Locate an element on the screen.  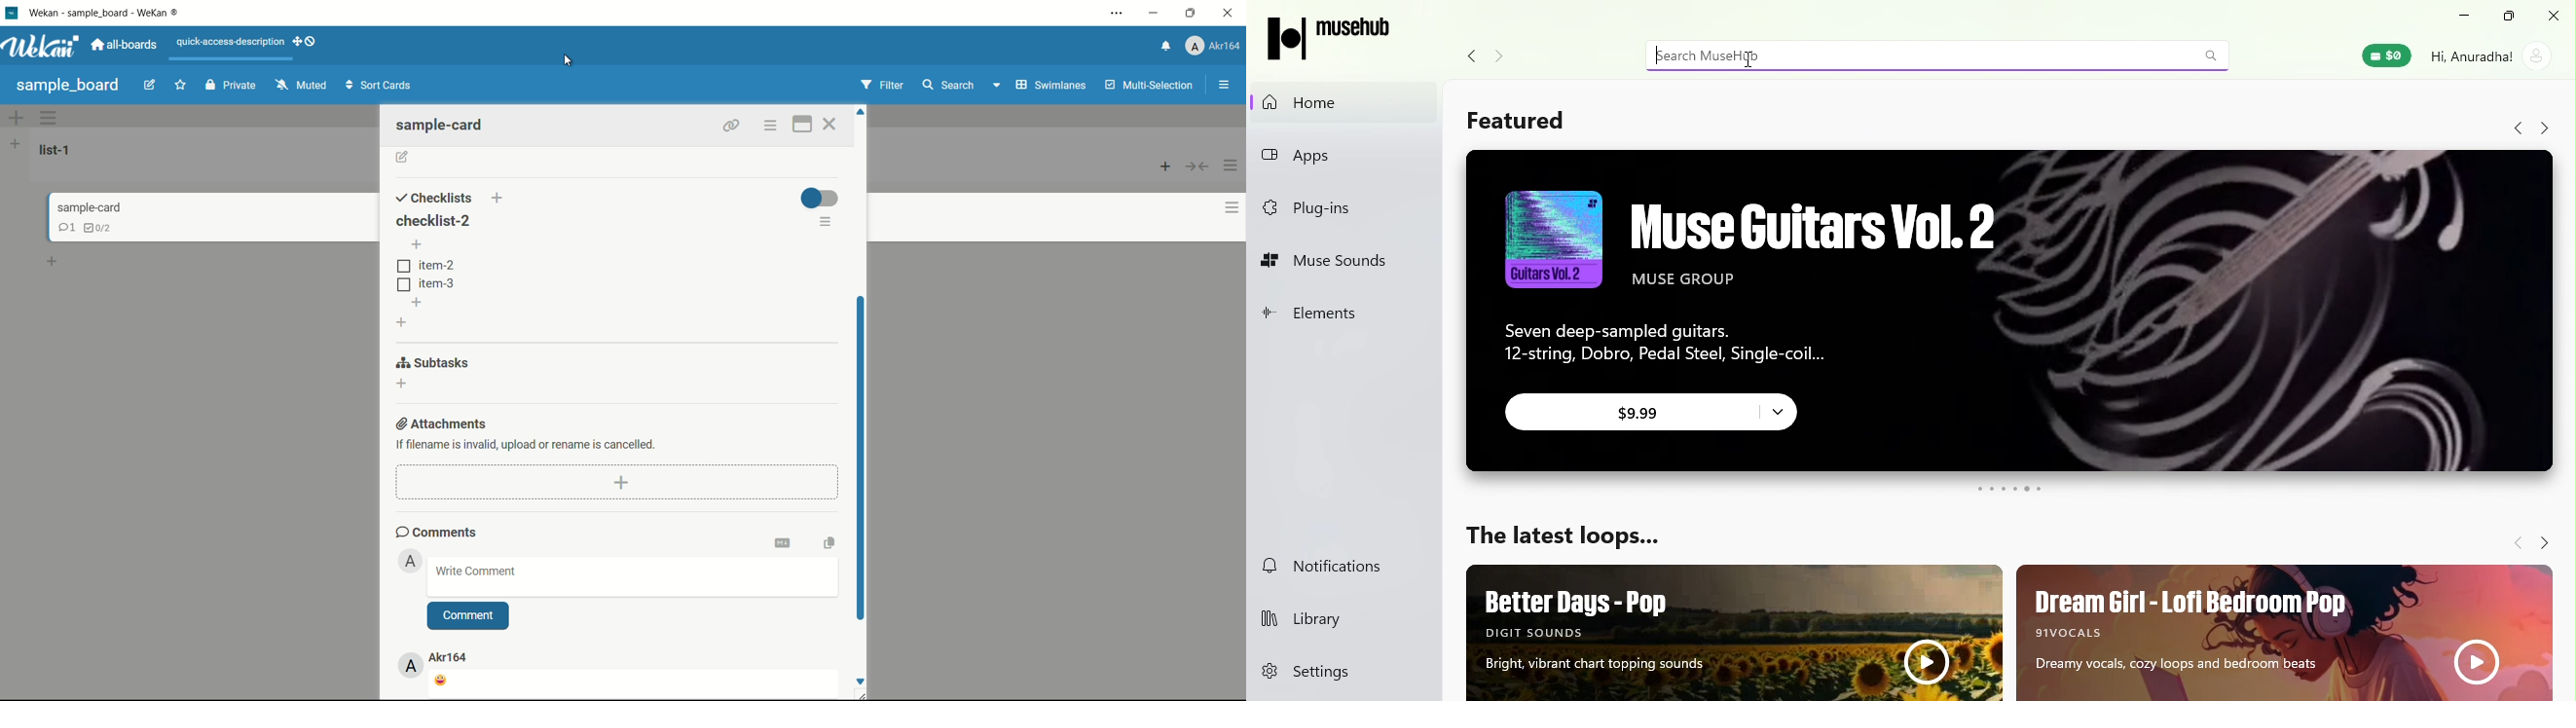
swimlane actions is located at coordinates (49, 118).